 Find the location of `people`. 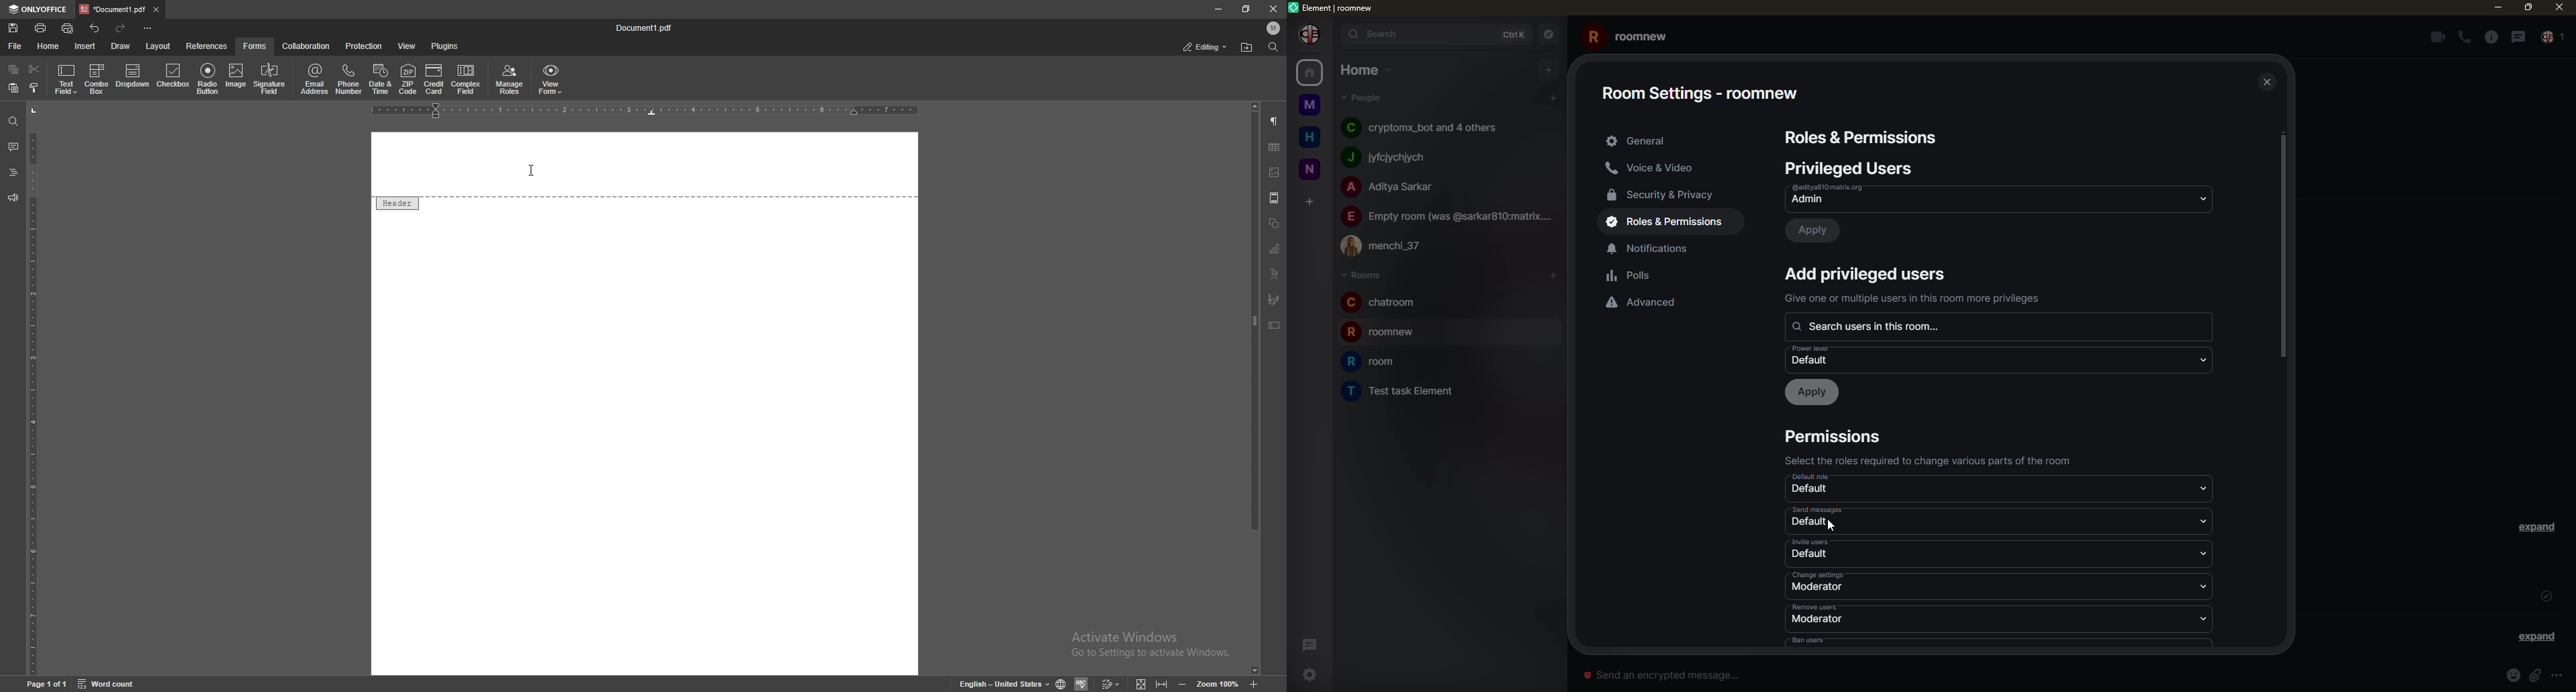

people is located at coordinates (2553, 38).